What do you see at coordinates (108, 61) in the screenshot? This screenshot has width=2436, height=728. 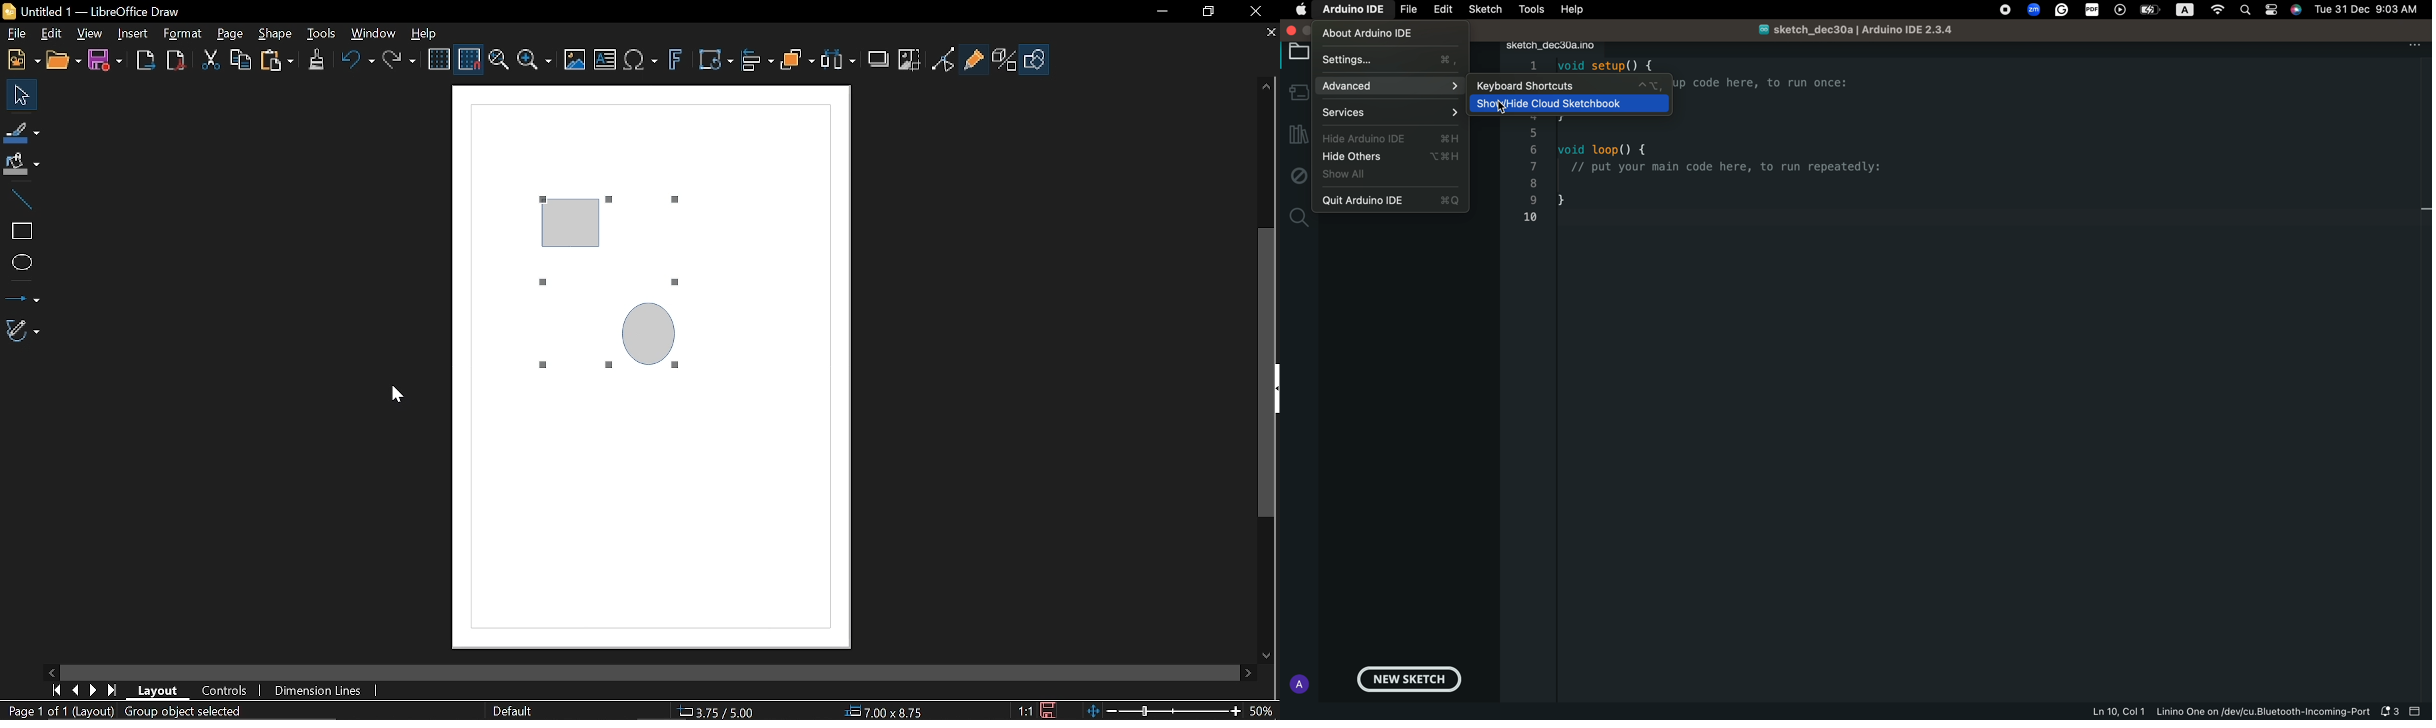 I see `Save` at bounding box center [108, 61].